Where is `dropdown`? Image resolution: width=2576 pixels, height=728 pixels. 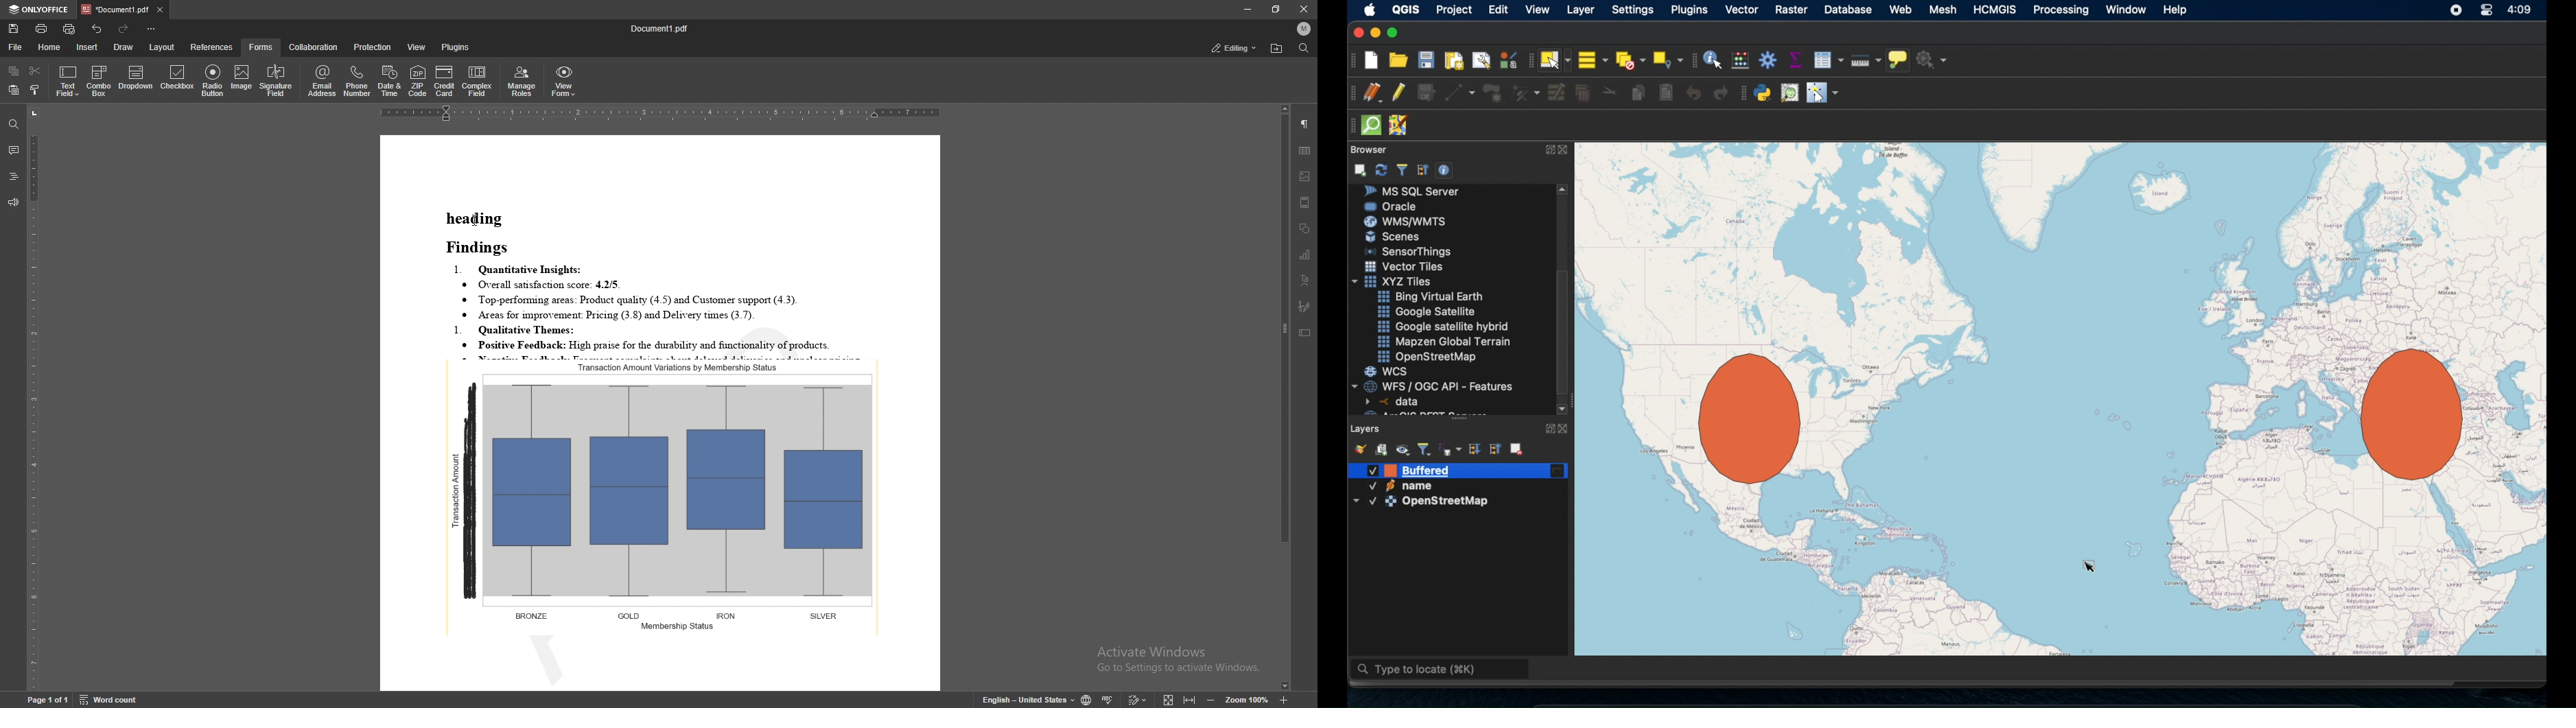
dropdown is located at coordinates (137, 80).